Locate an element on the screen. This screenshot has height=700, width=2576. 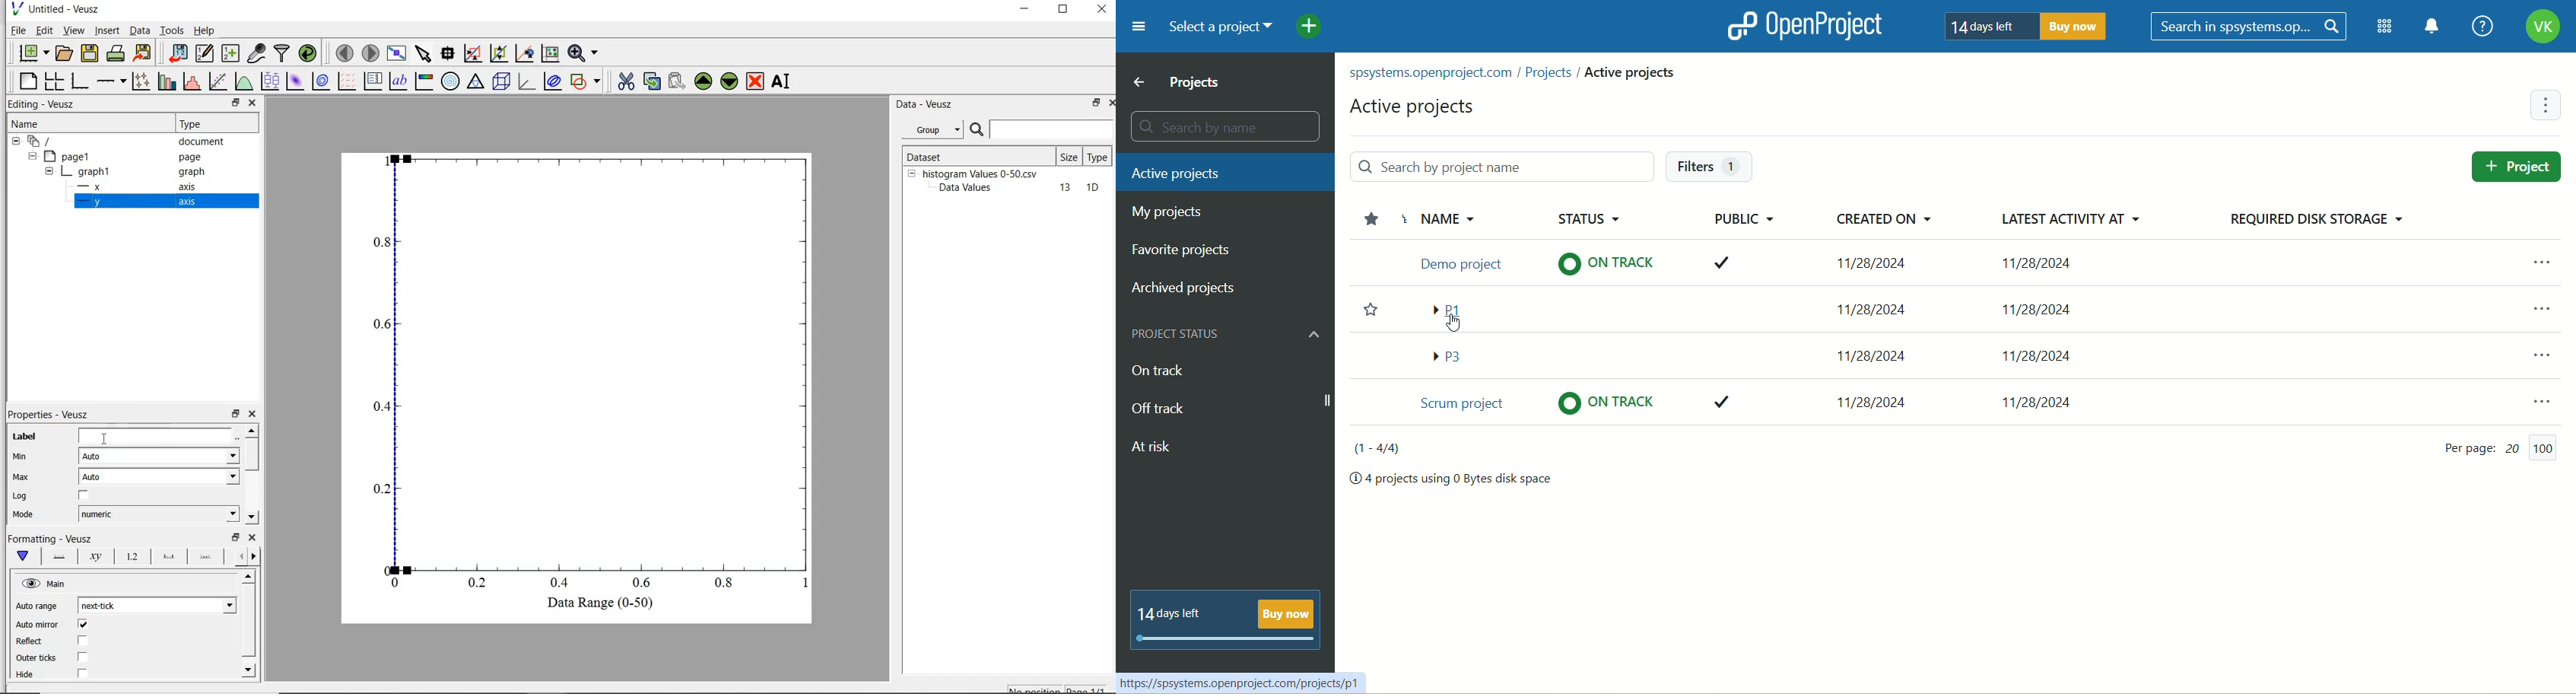
move up is located at coordinates (249, 576).